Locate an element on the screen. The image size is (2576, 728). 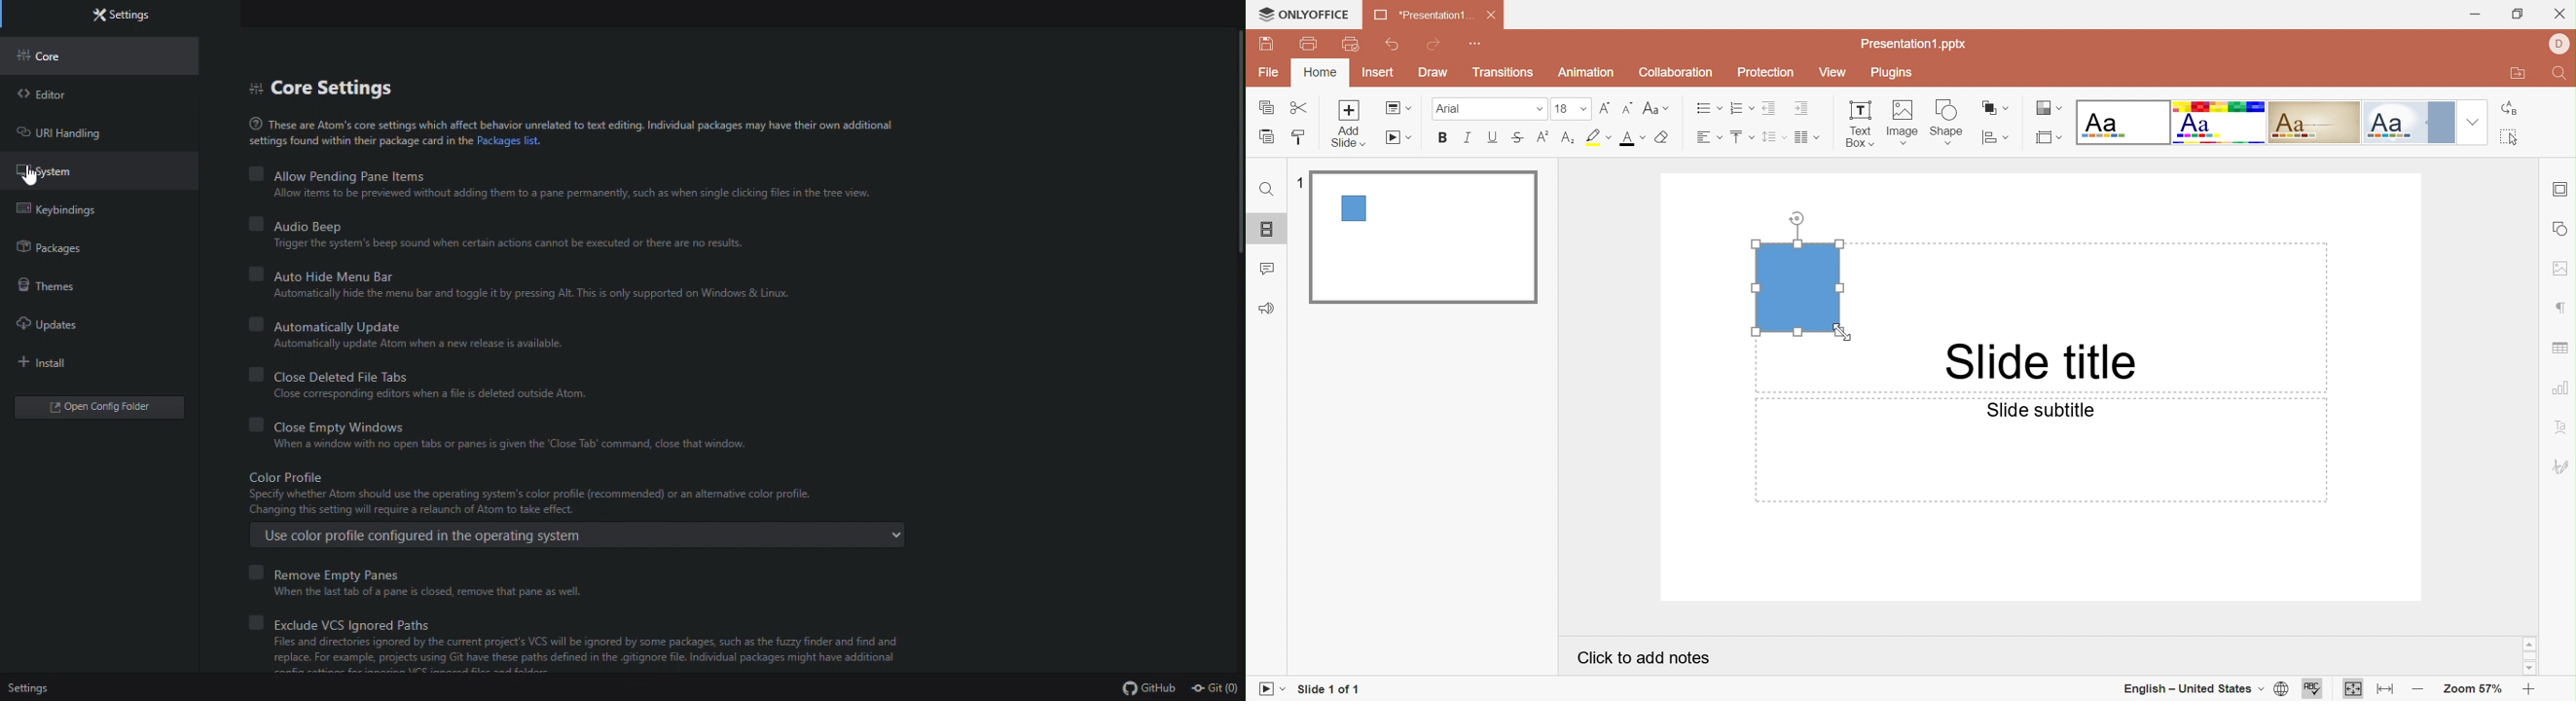
Slide subtitle is located at coordinates (2039, 410).